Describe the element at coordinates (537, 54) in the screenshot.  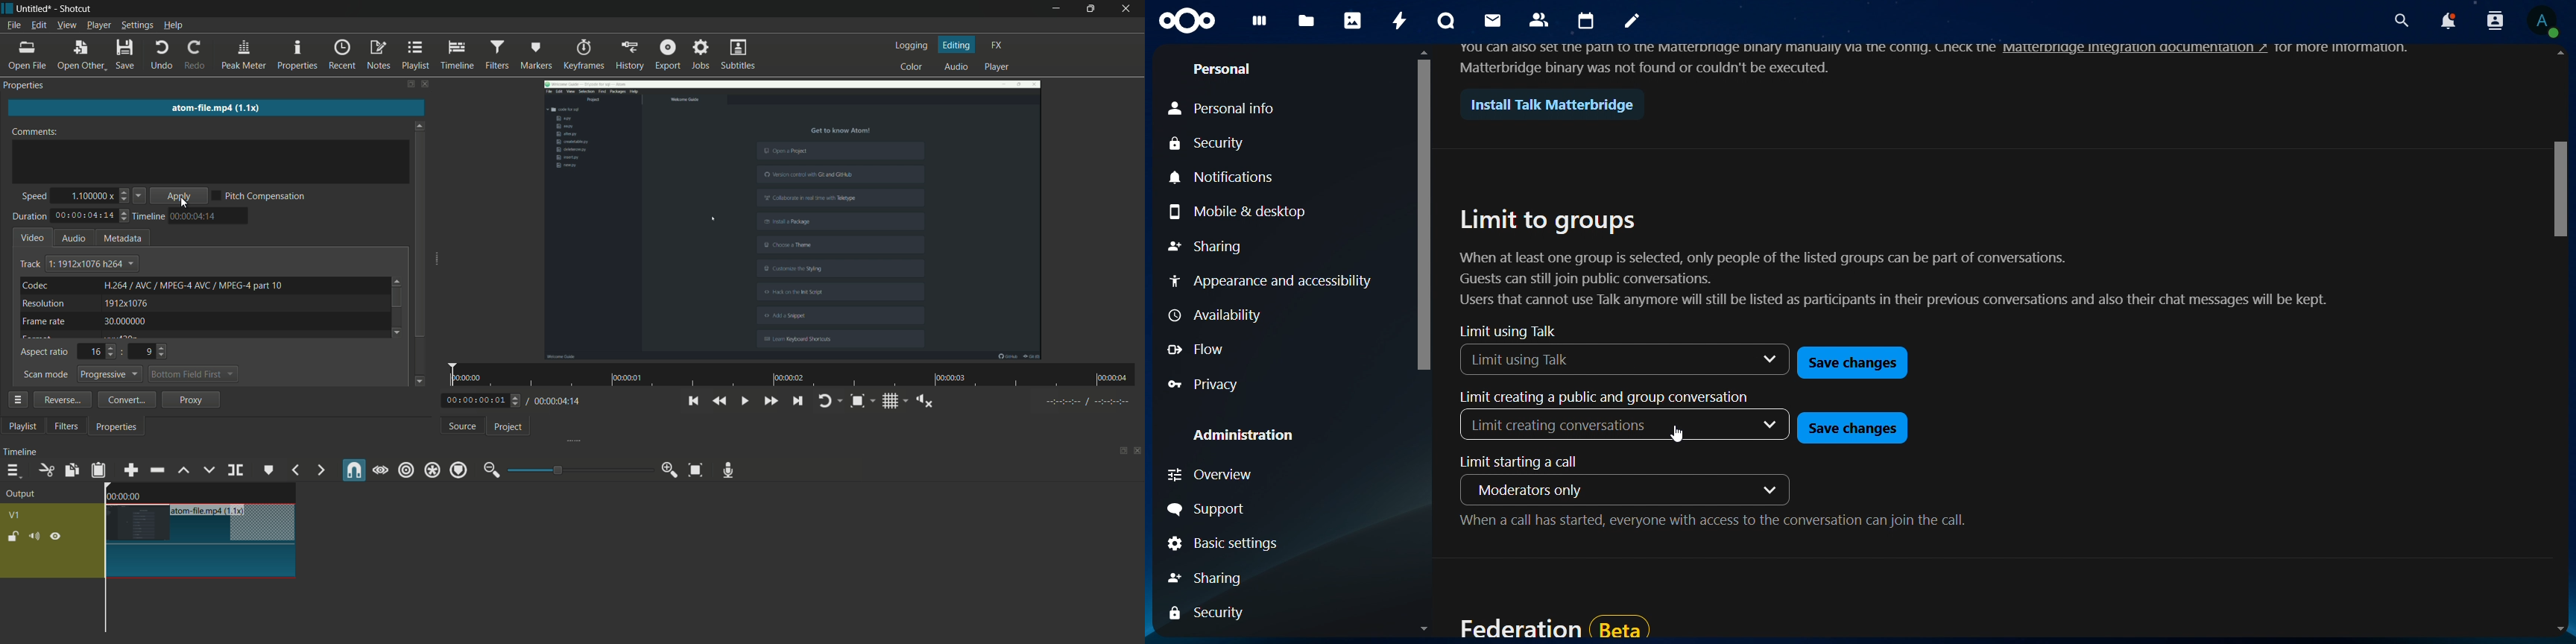
I see `markers` at that location.